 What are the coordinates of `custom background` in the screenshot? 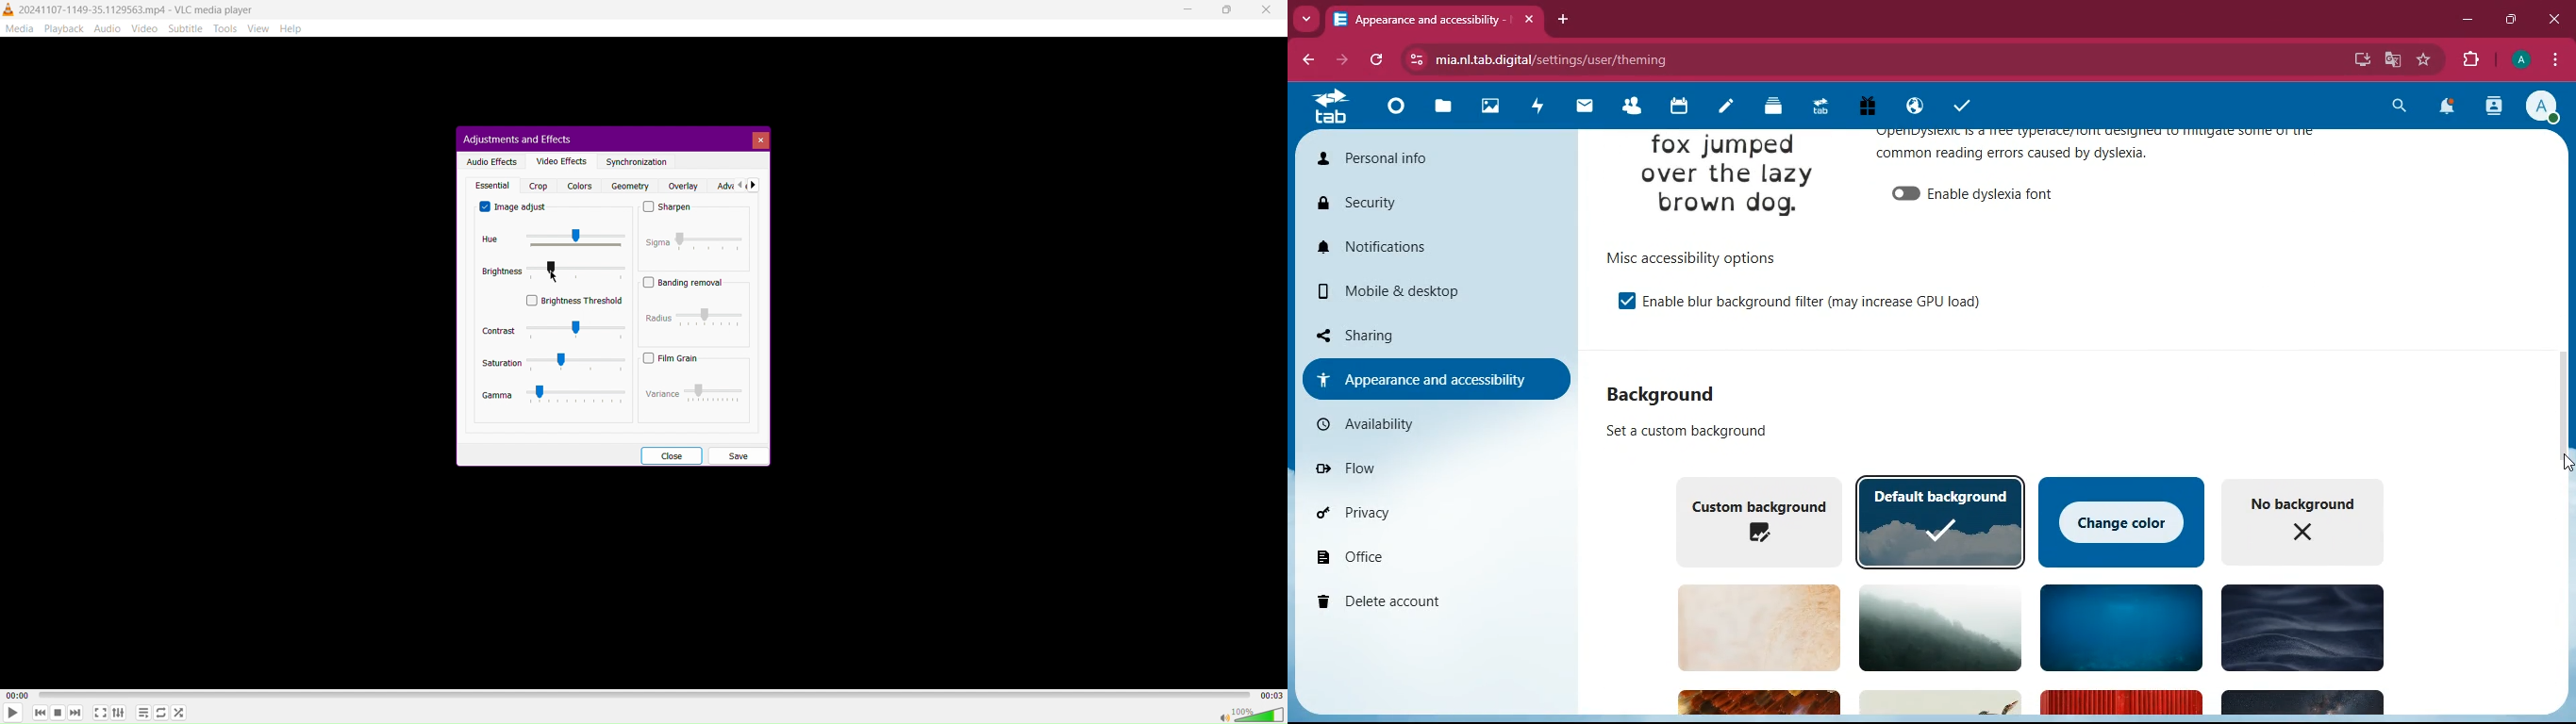 It's located at (1688, 430).